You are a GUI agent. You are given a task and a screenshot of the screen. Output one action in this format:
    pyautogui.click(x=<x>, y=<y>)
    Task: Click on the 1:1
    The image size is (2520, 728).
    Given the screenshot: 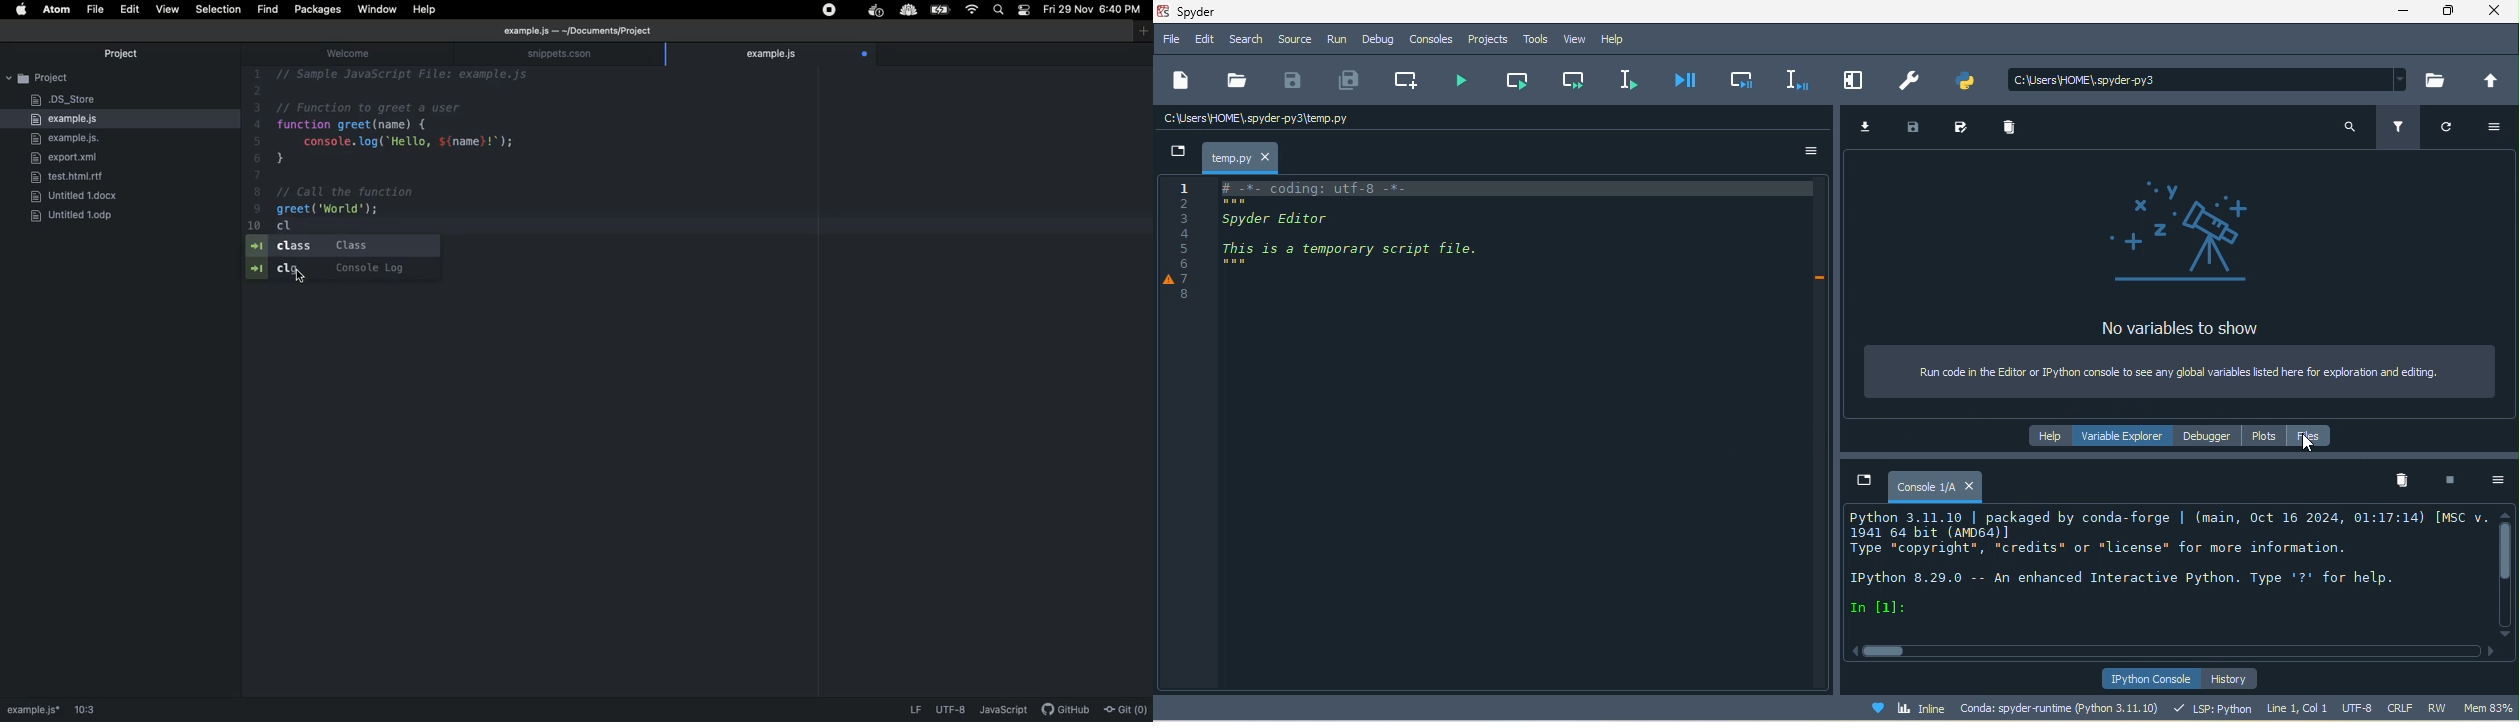 What is the action you would take?
    pyautogui.click(x=88, y=708)
    